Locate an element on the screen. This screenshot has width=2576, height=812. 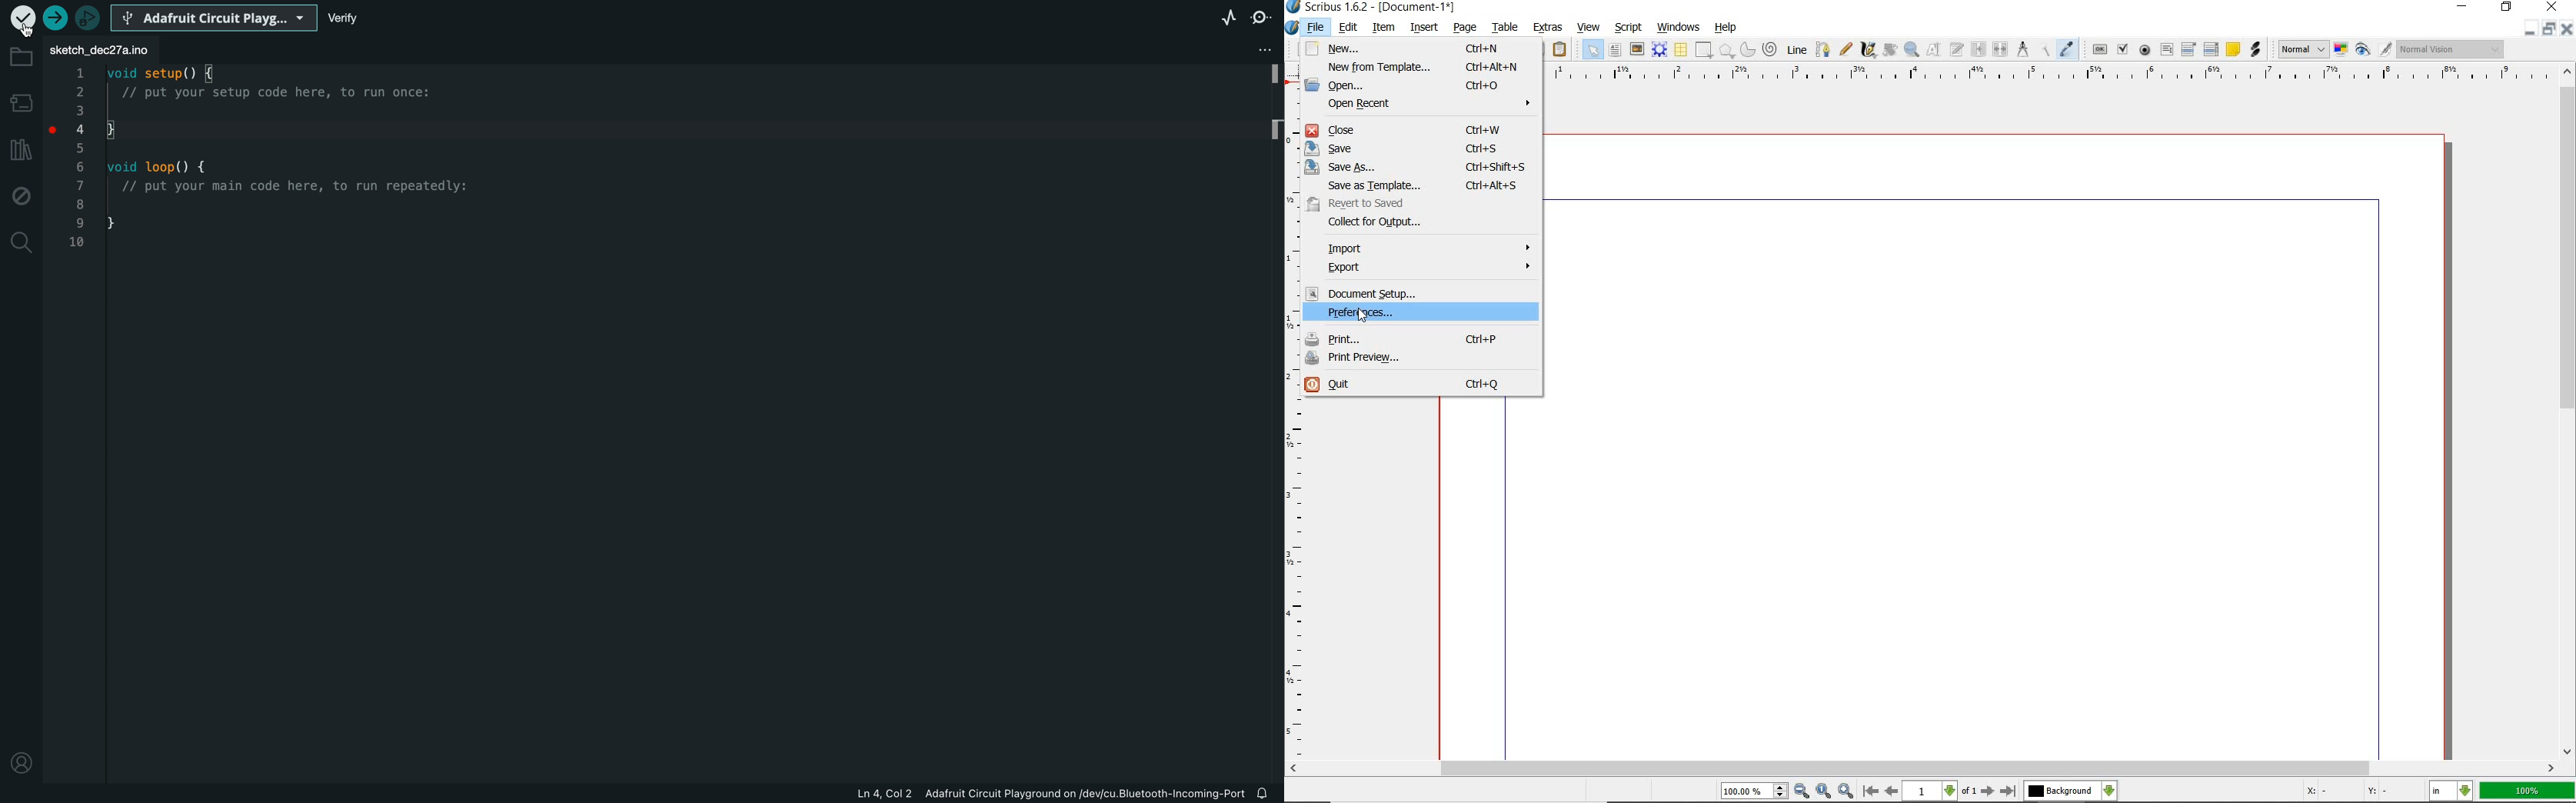
shape is located at coordinates (1705, 50).